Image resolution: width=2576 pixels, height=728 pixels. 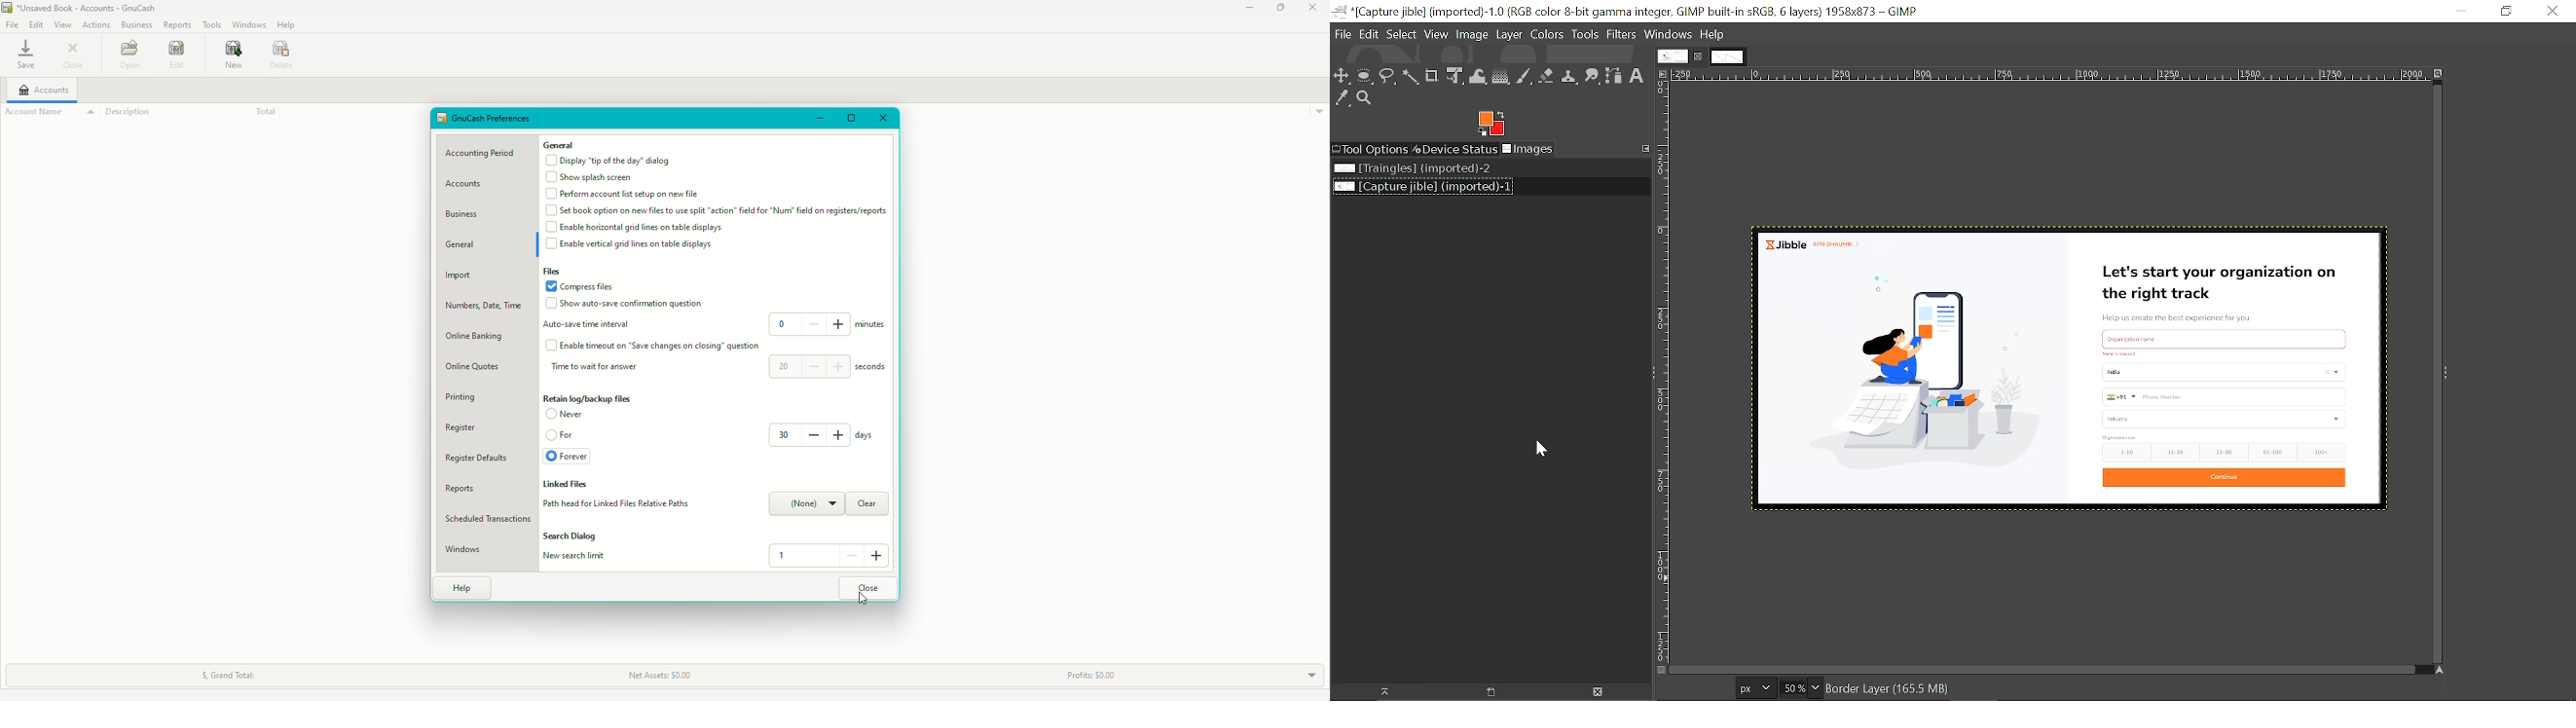 I want to click on Close, so click(x=1313, y=8).